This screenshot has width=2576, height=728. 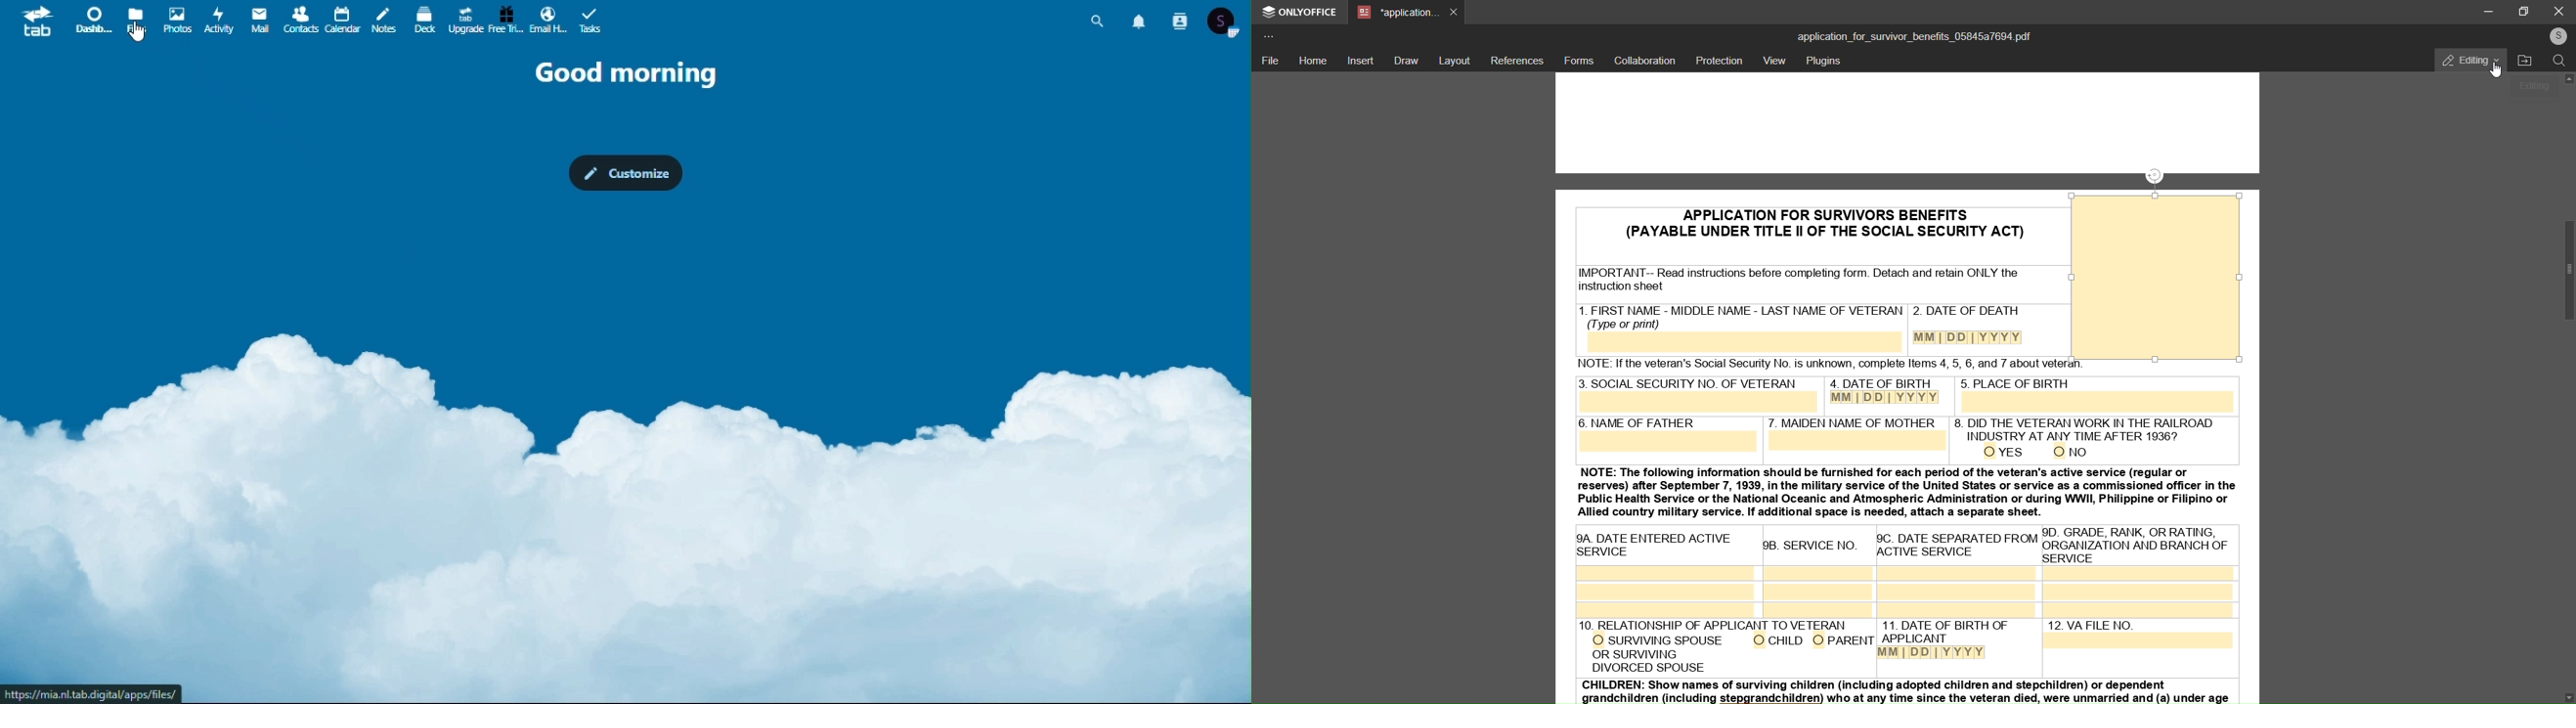 What do you see at coordinates (589, 21) in the screenshot?
I see `tasks` at bounding box center [589, 21].